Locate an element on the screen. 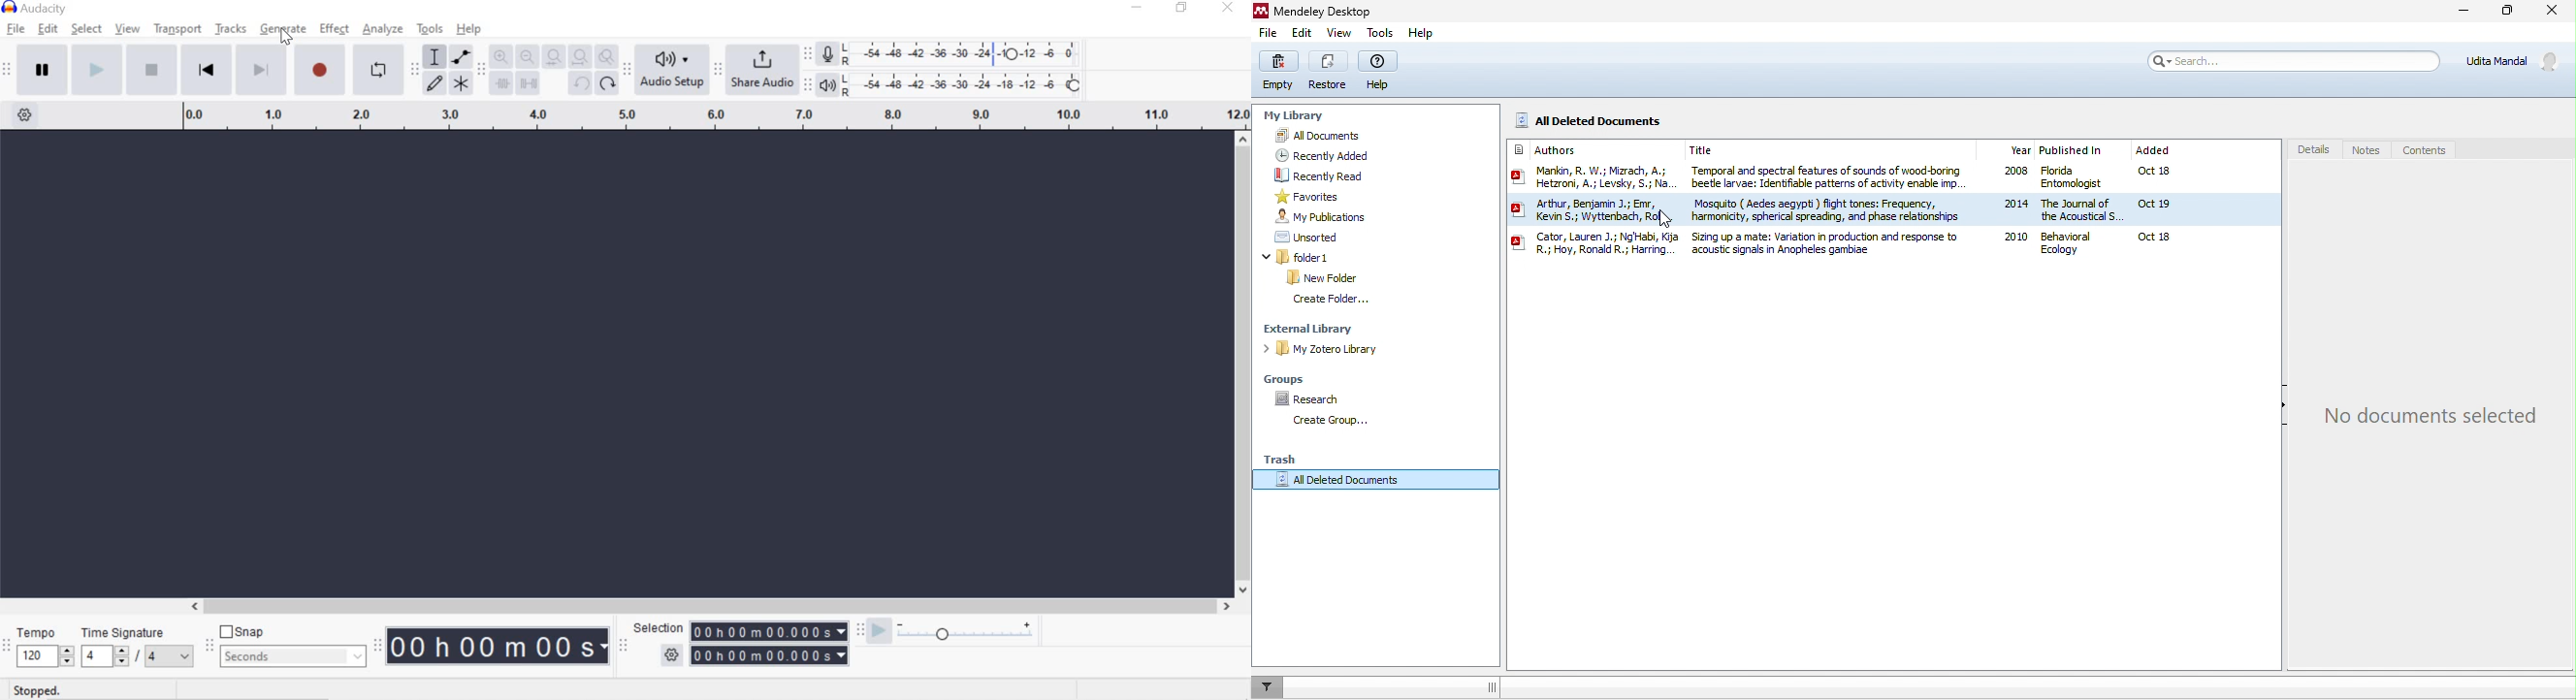  contents is located at coordinates (2437, 153).